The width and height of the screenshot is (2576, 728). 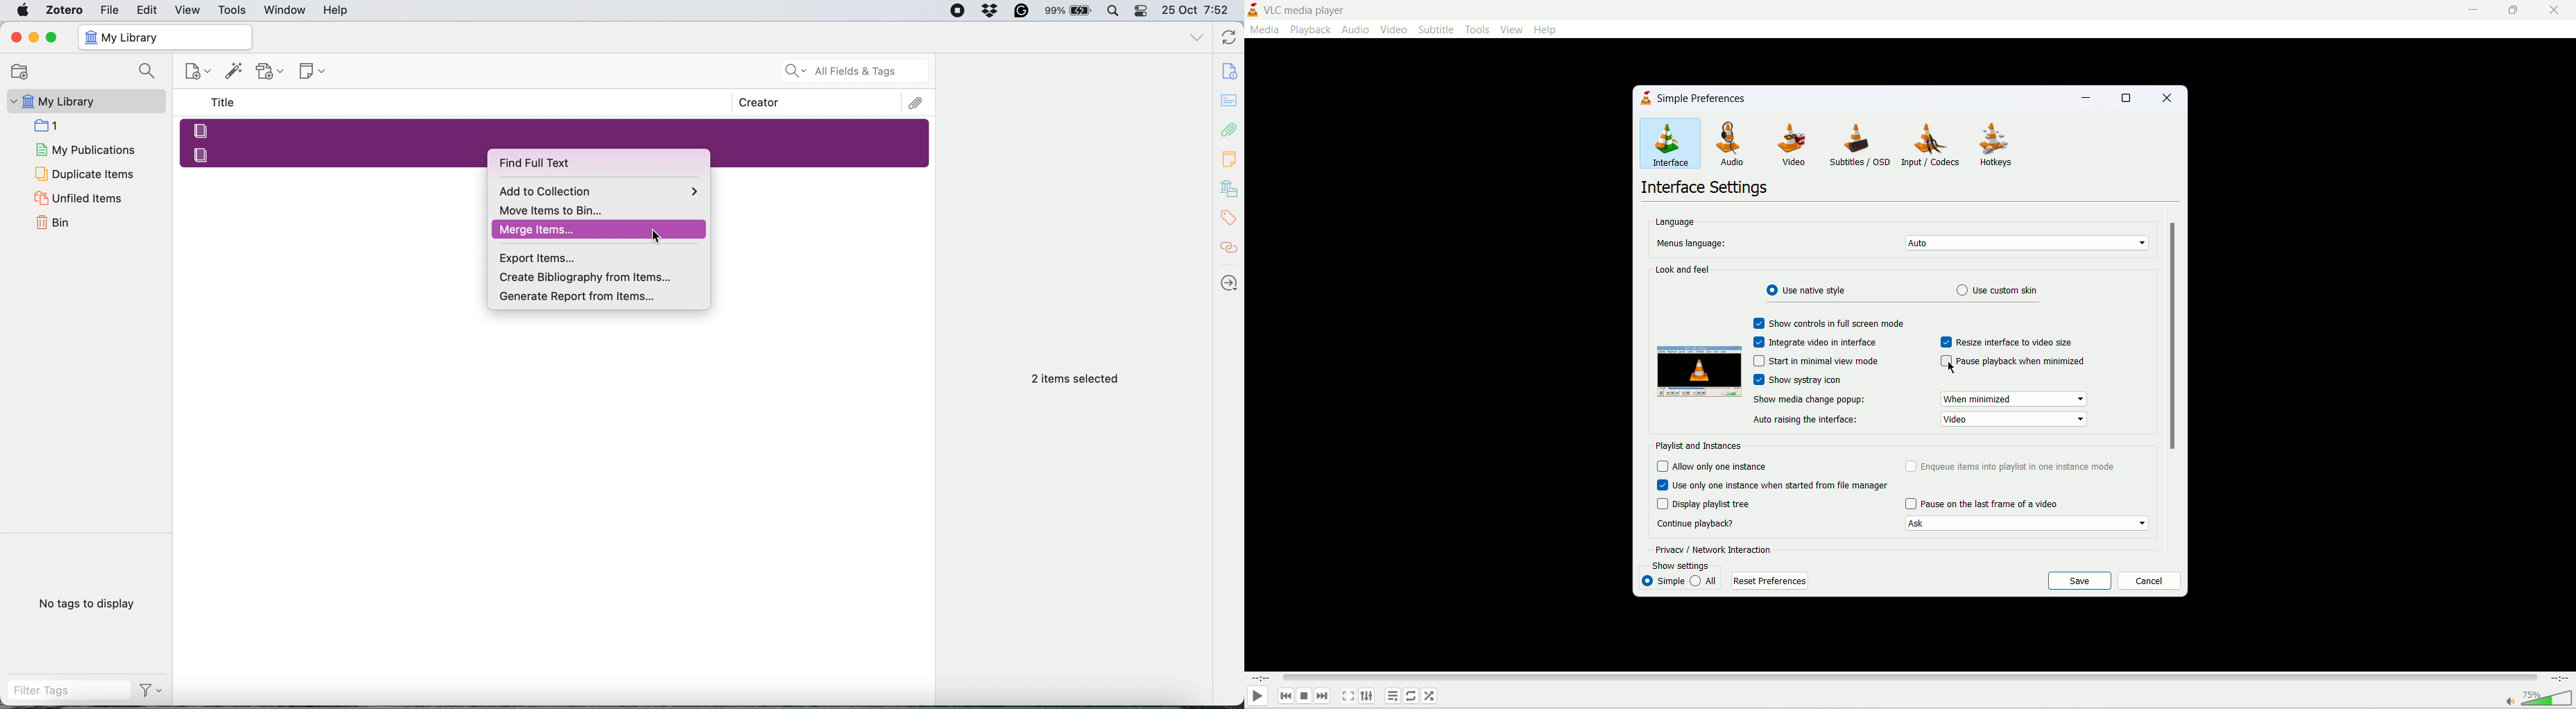 I want to click on VLC media player, so click(x=1306, y=10).